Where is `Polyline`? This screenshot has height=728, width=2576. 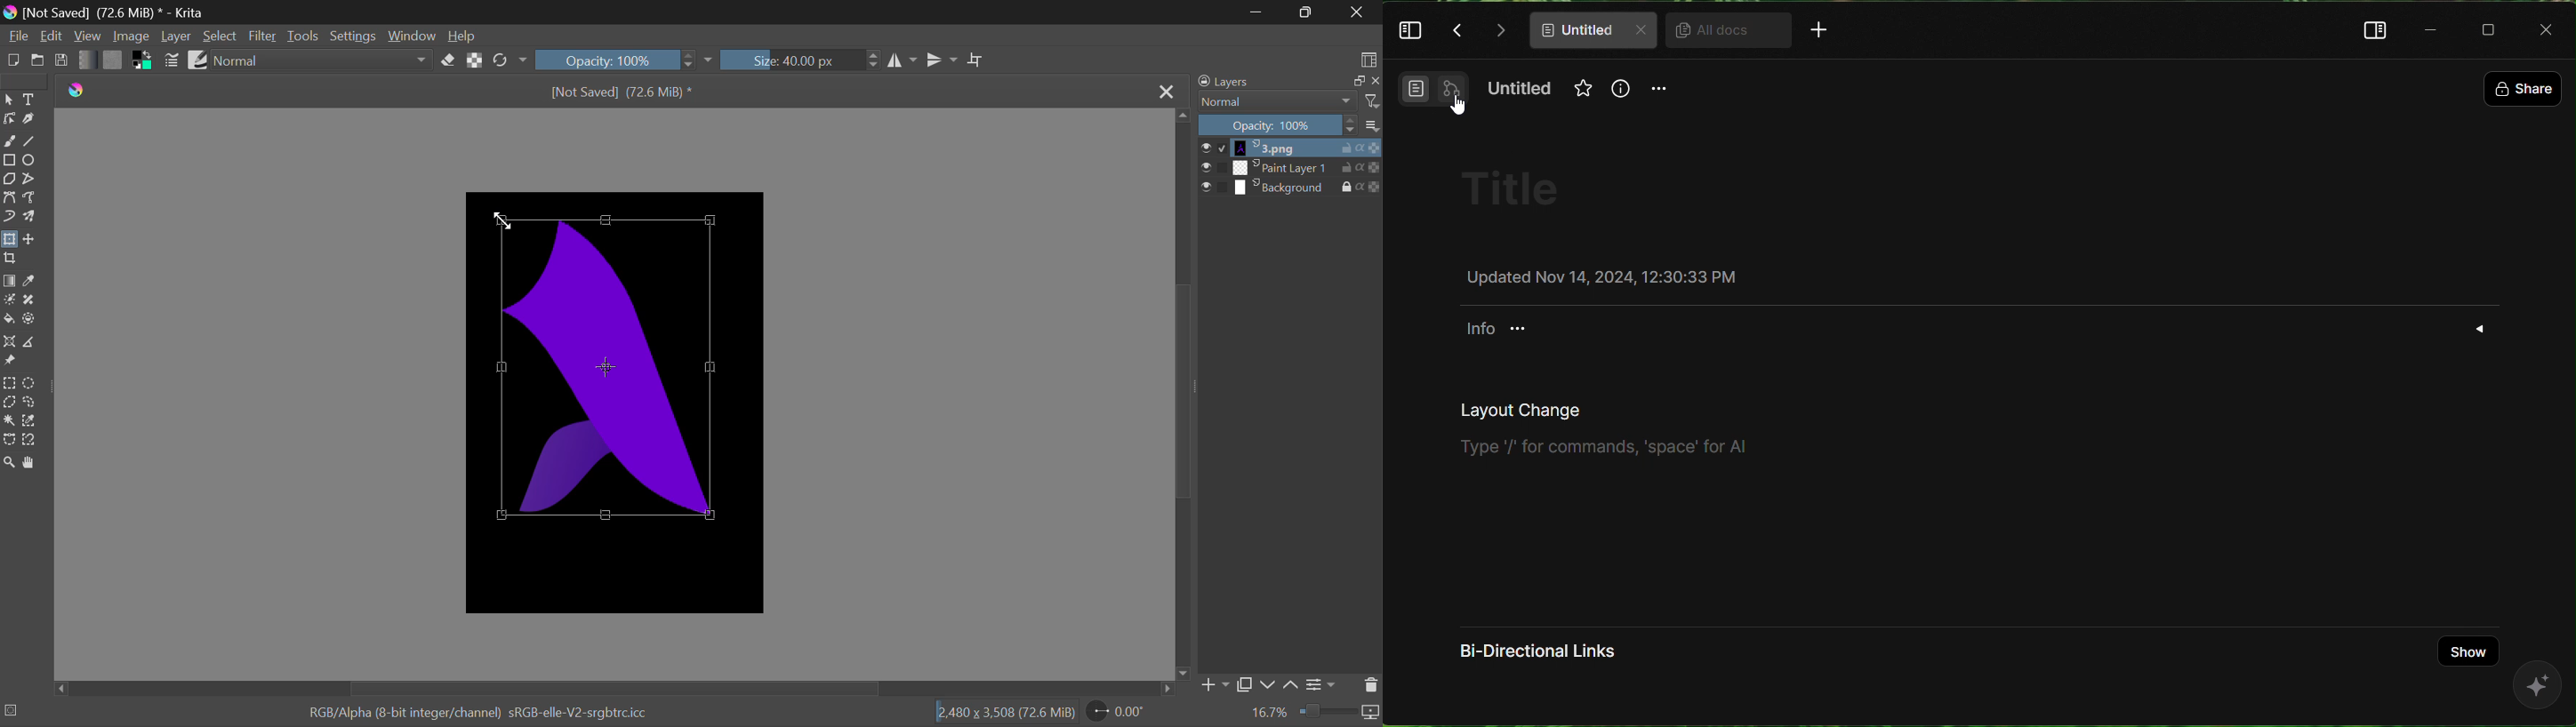
Polyline is located at coordinates (34, 179).